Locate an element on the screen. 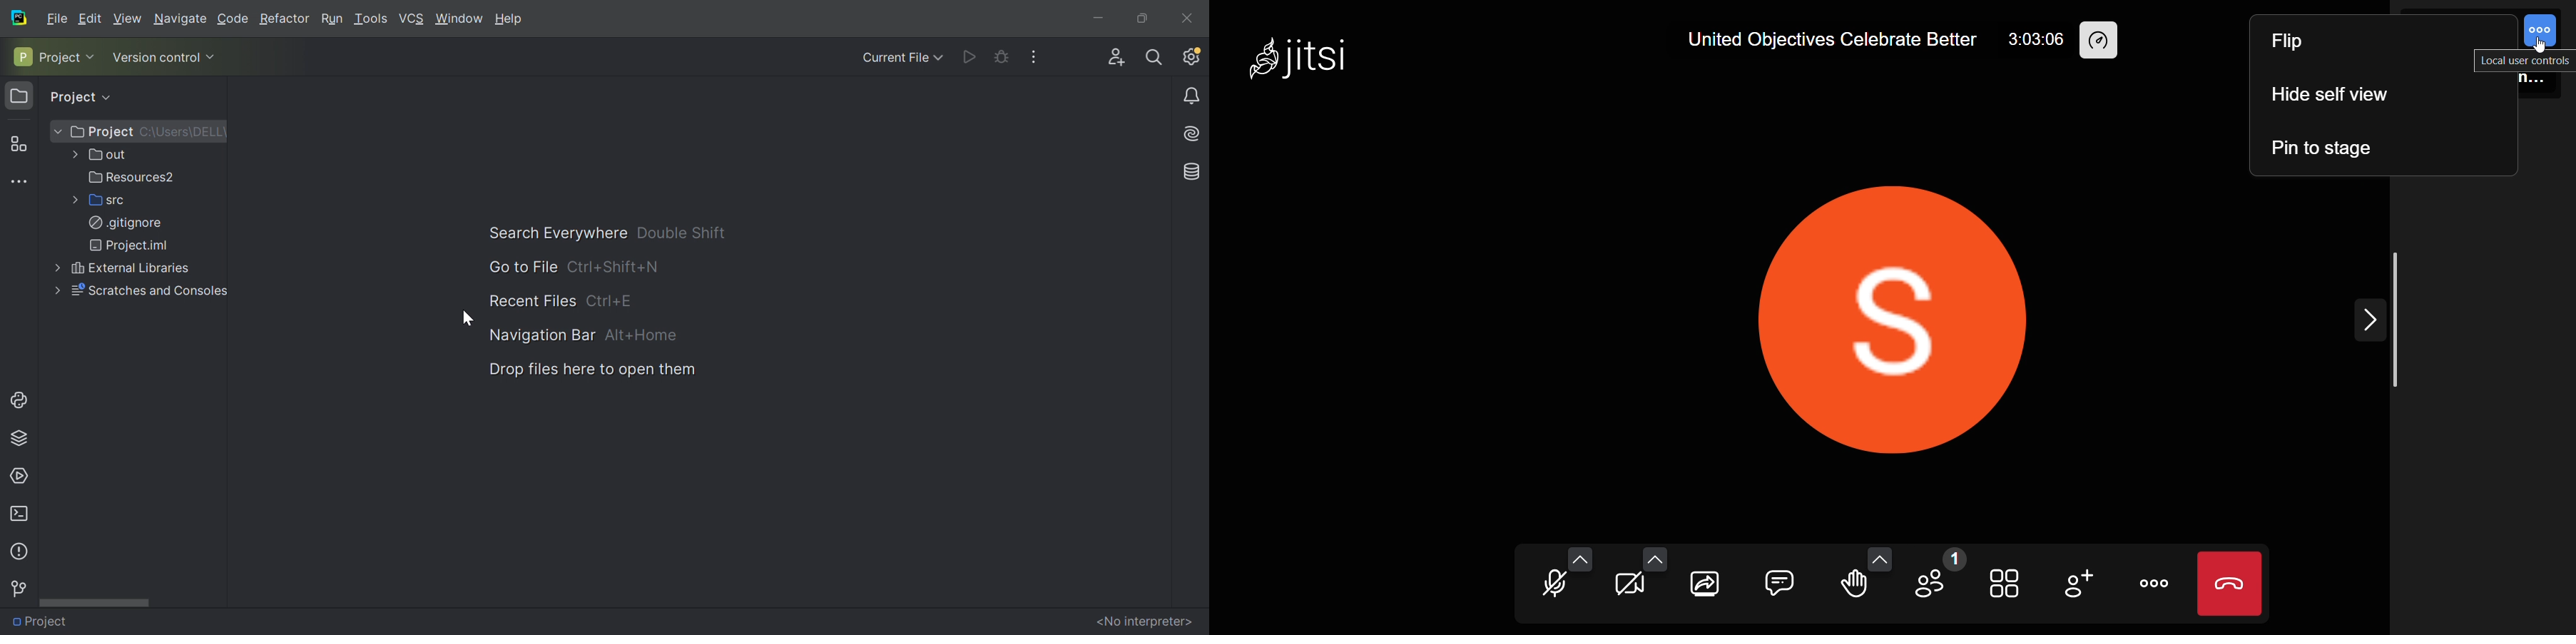 The width and height of the screenshot is (2576, 644). microphone is located at coordinates (1552, 586).